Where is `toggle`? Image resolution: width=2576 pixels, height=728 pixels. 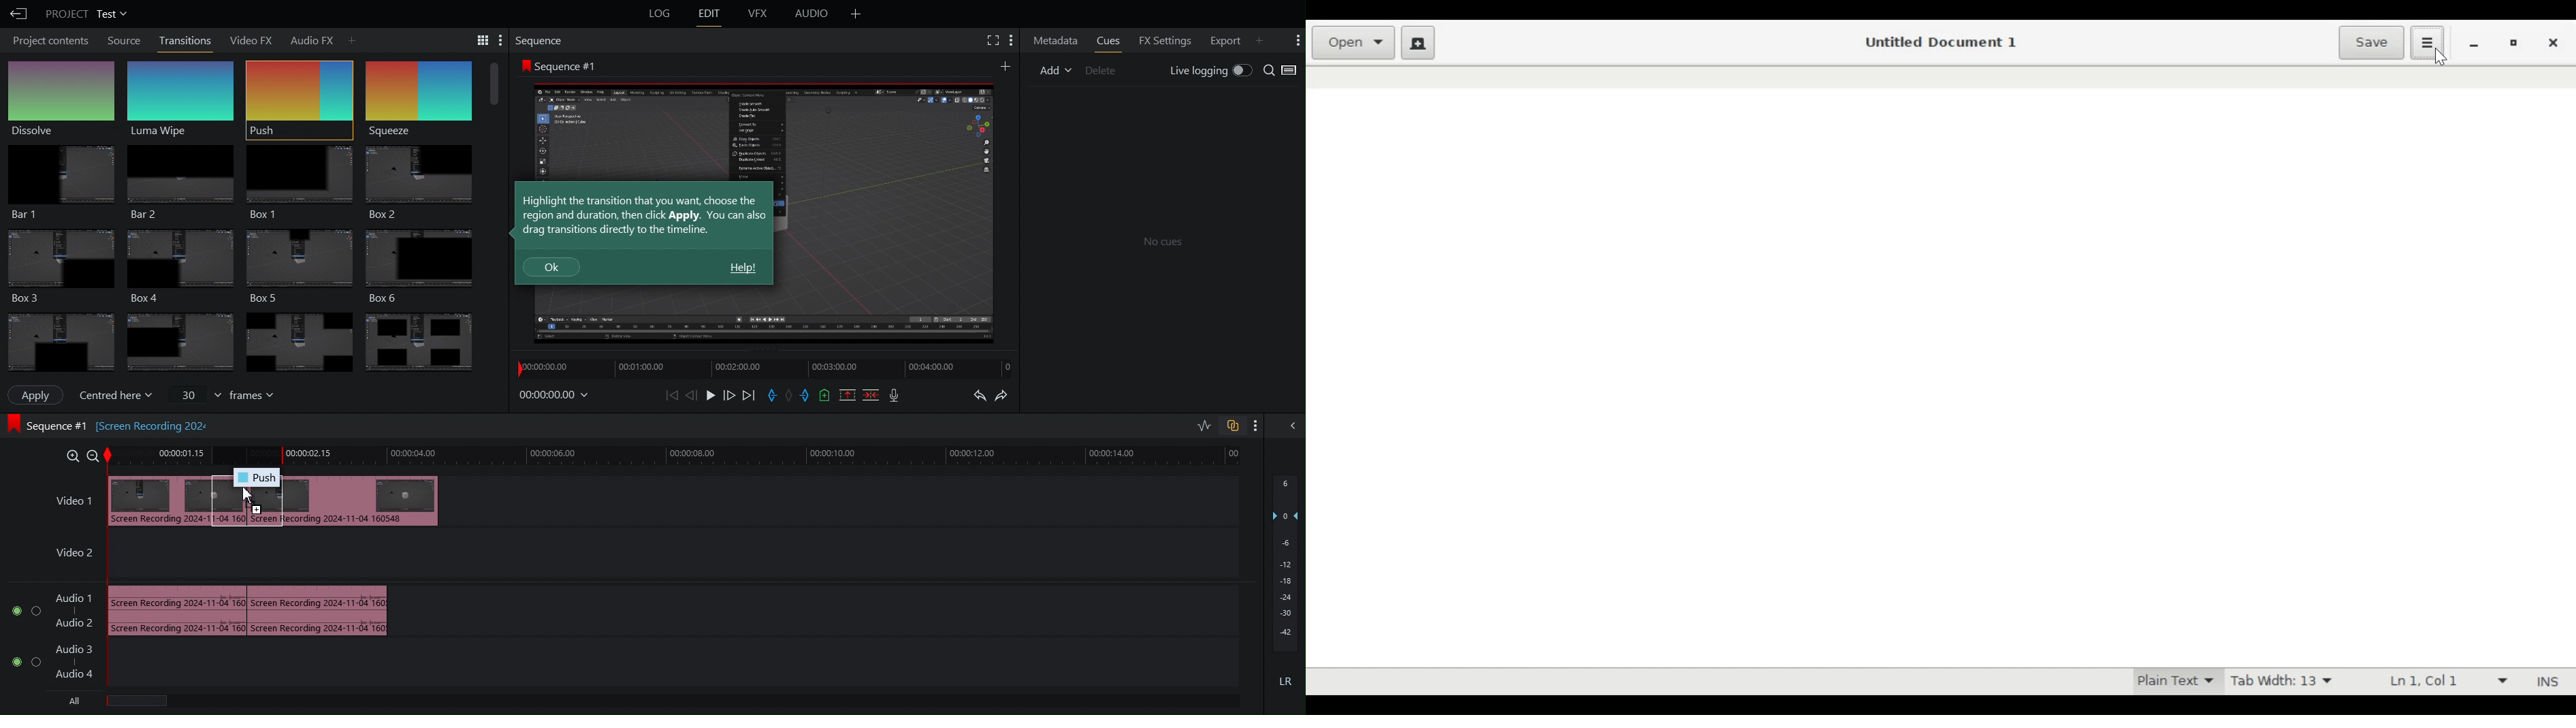
toggle is located at coordinates (12, 614).